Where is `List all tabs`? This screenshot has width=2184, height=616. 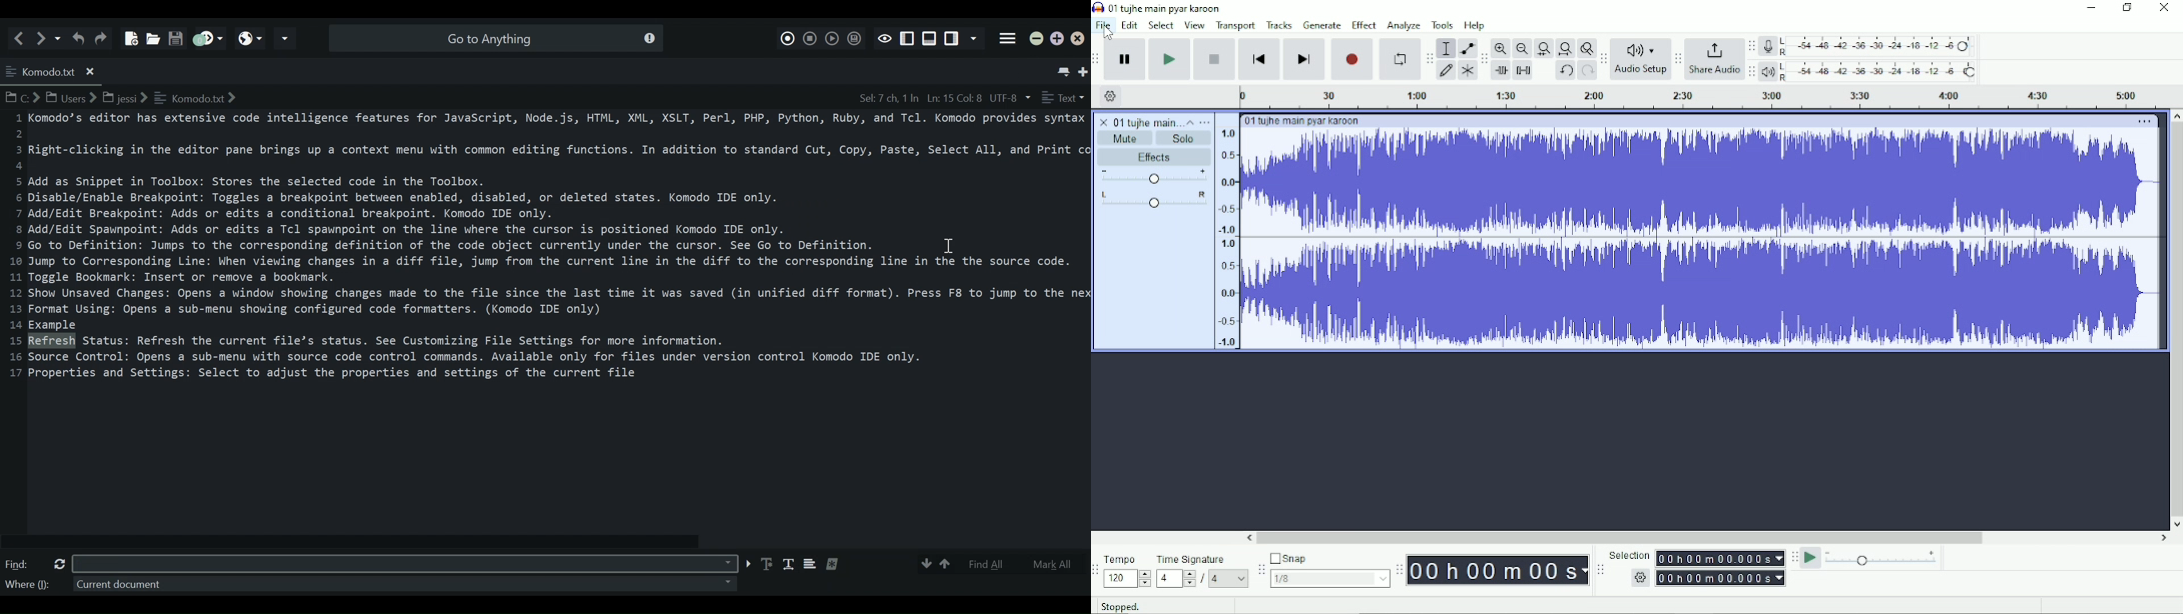 List all tabs is located at coordinates (1062, 69).